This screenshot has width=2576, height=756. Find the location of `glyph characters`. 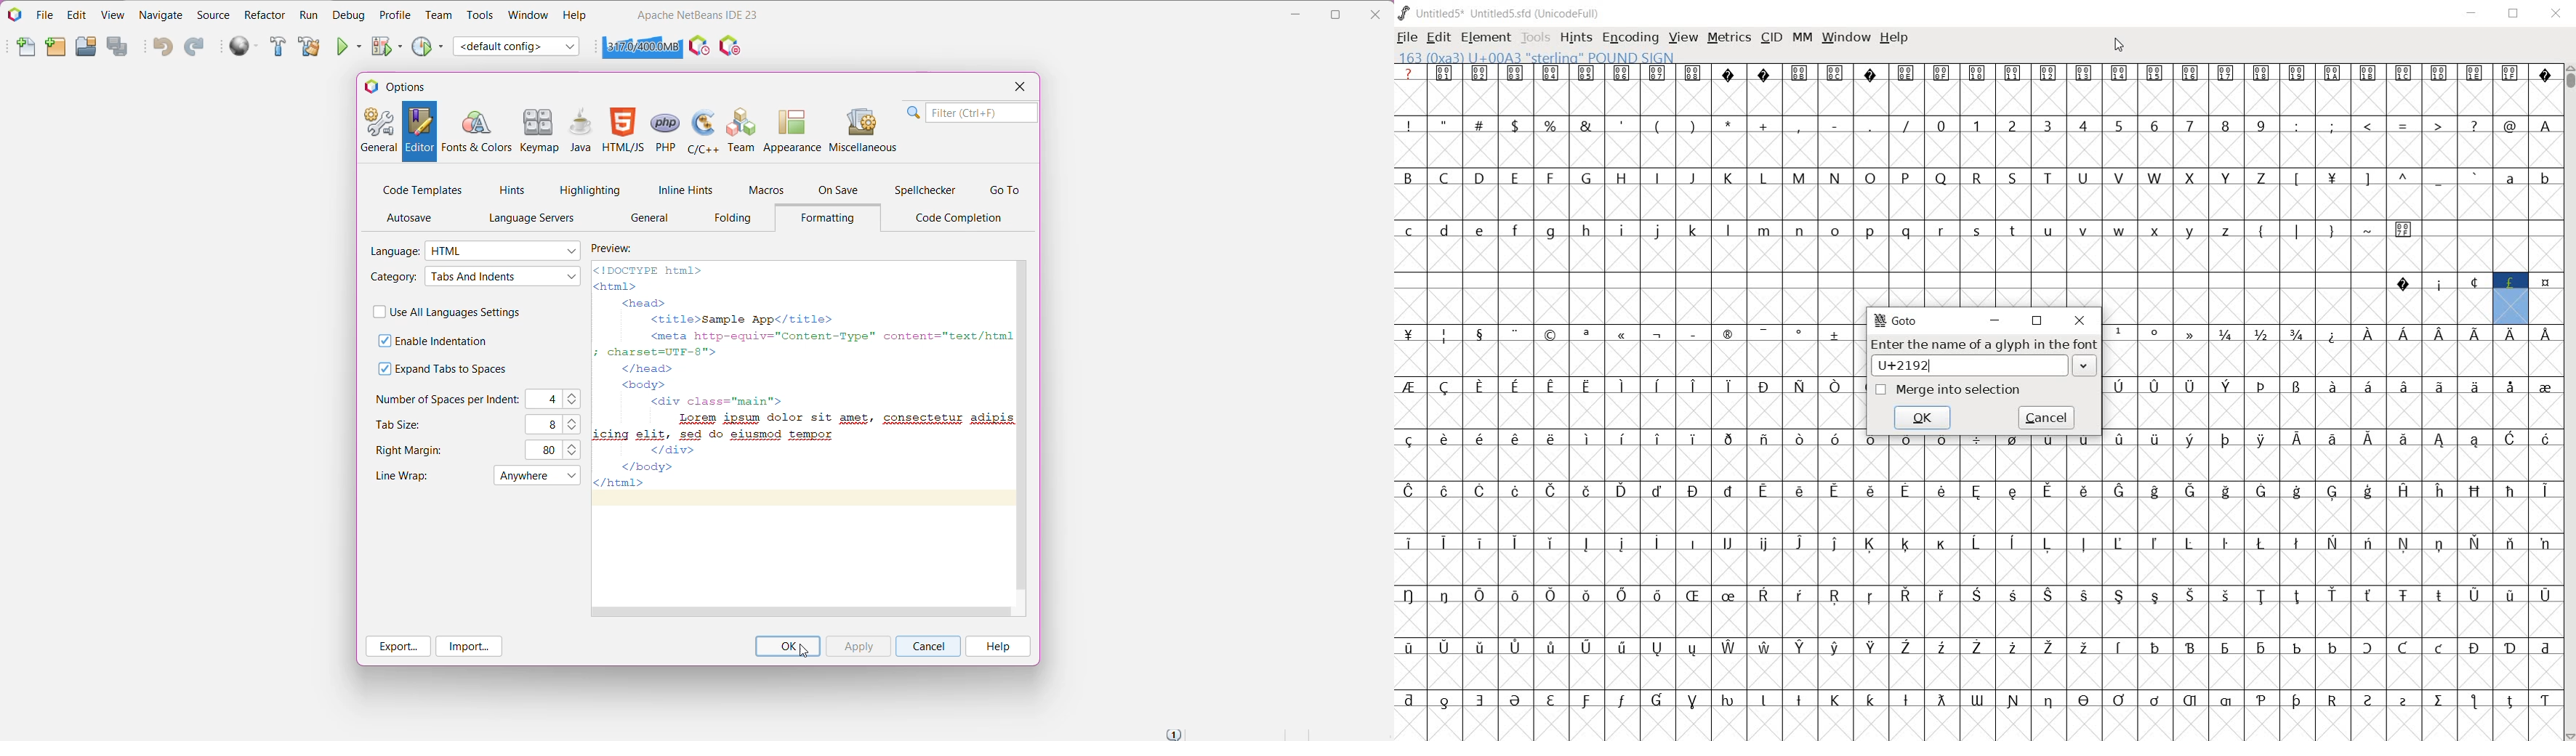

glyph characters is located at coordinates (2208, 593).